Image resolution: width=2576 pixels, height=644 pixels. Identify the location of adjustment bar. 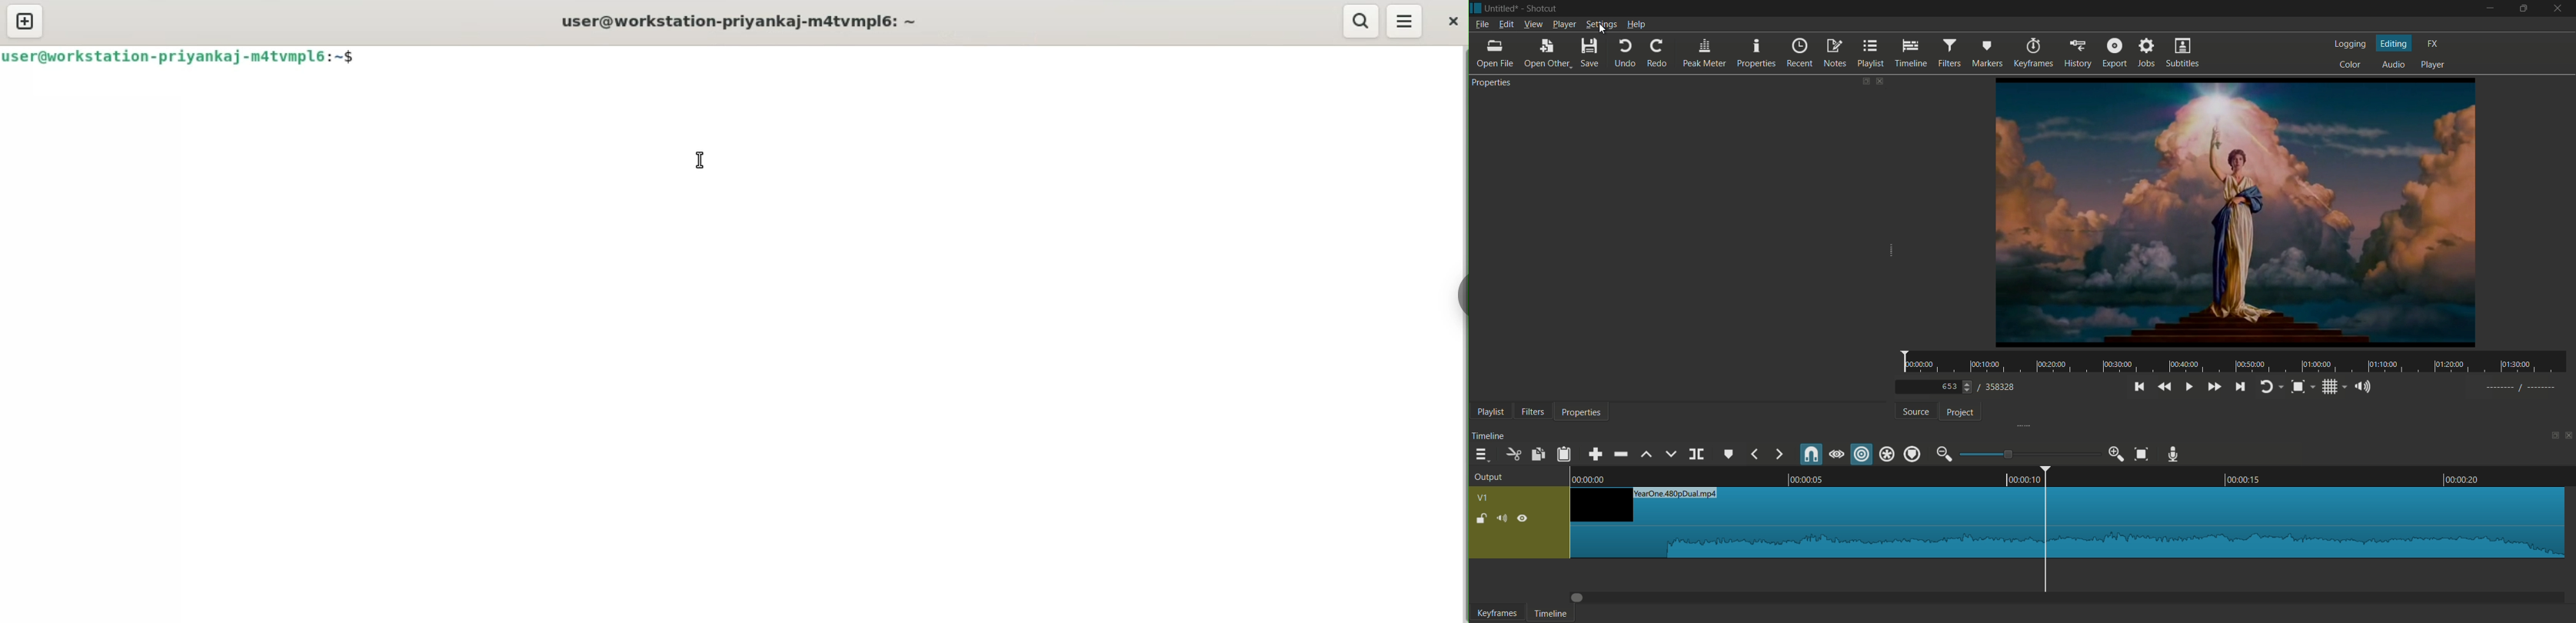
(2029, 453).